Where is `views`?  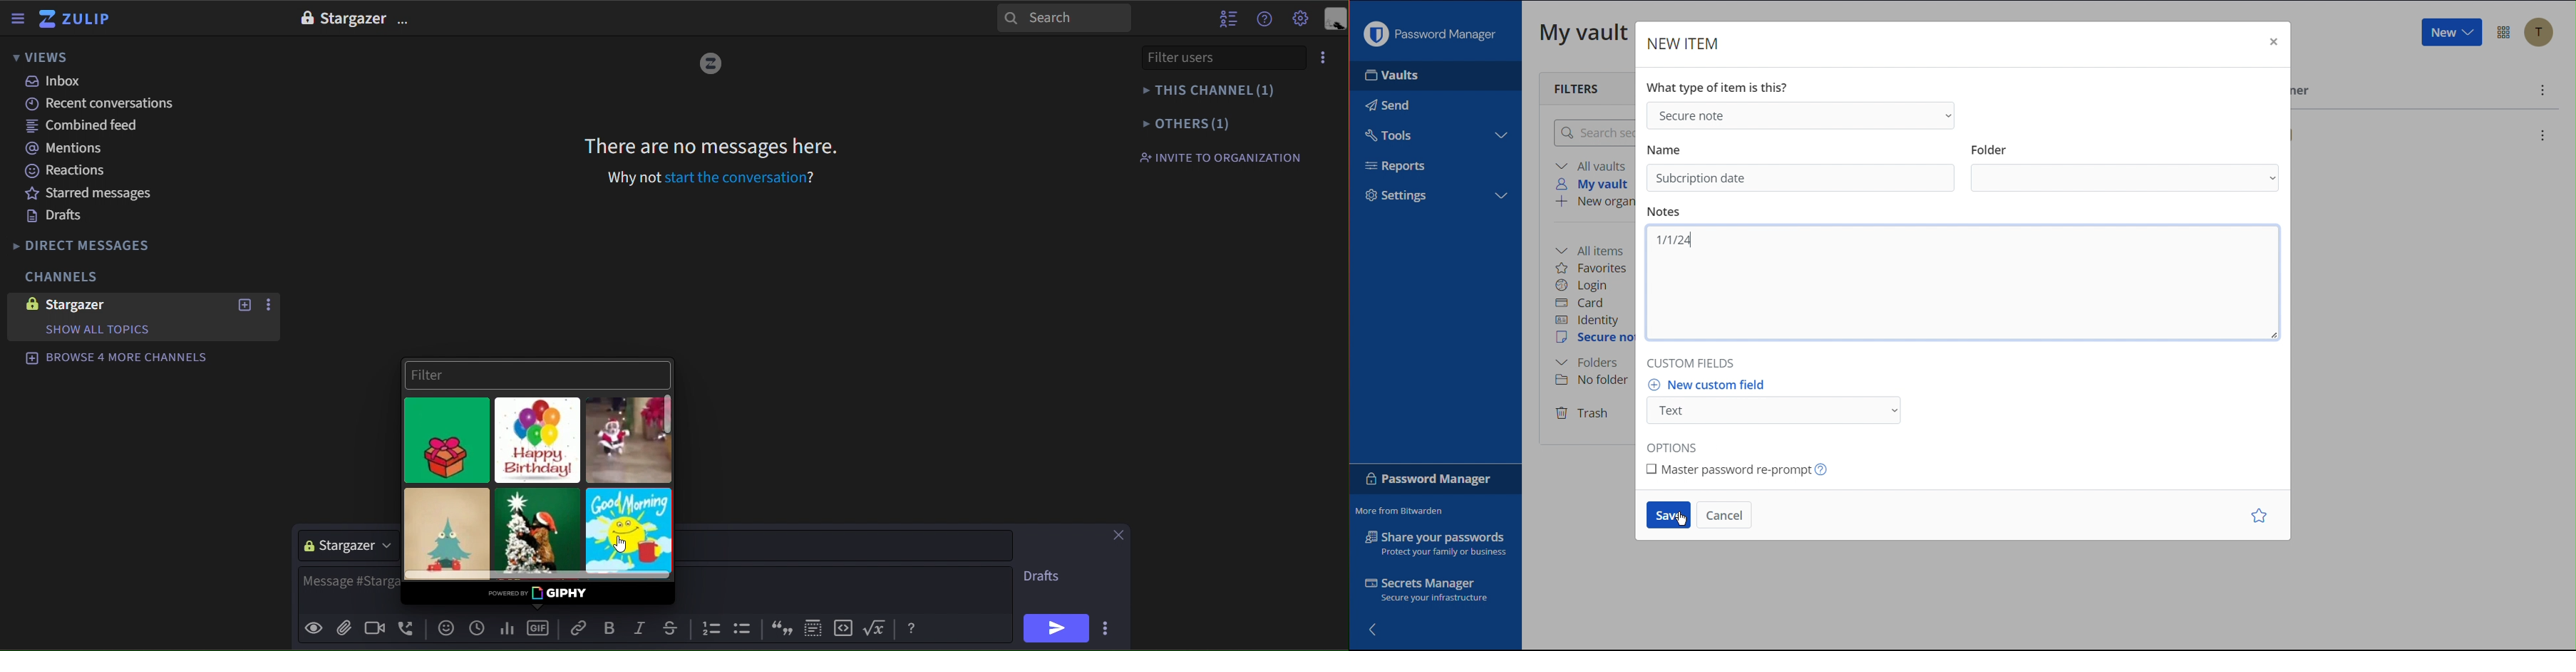
views is located at coordinates (41, 58).